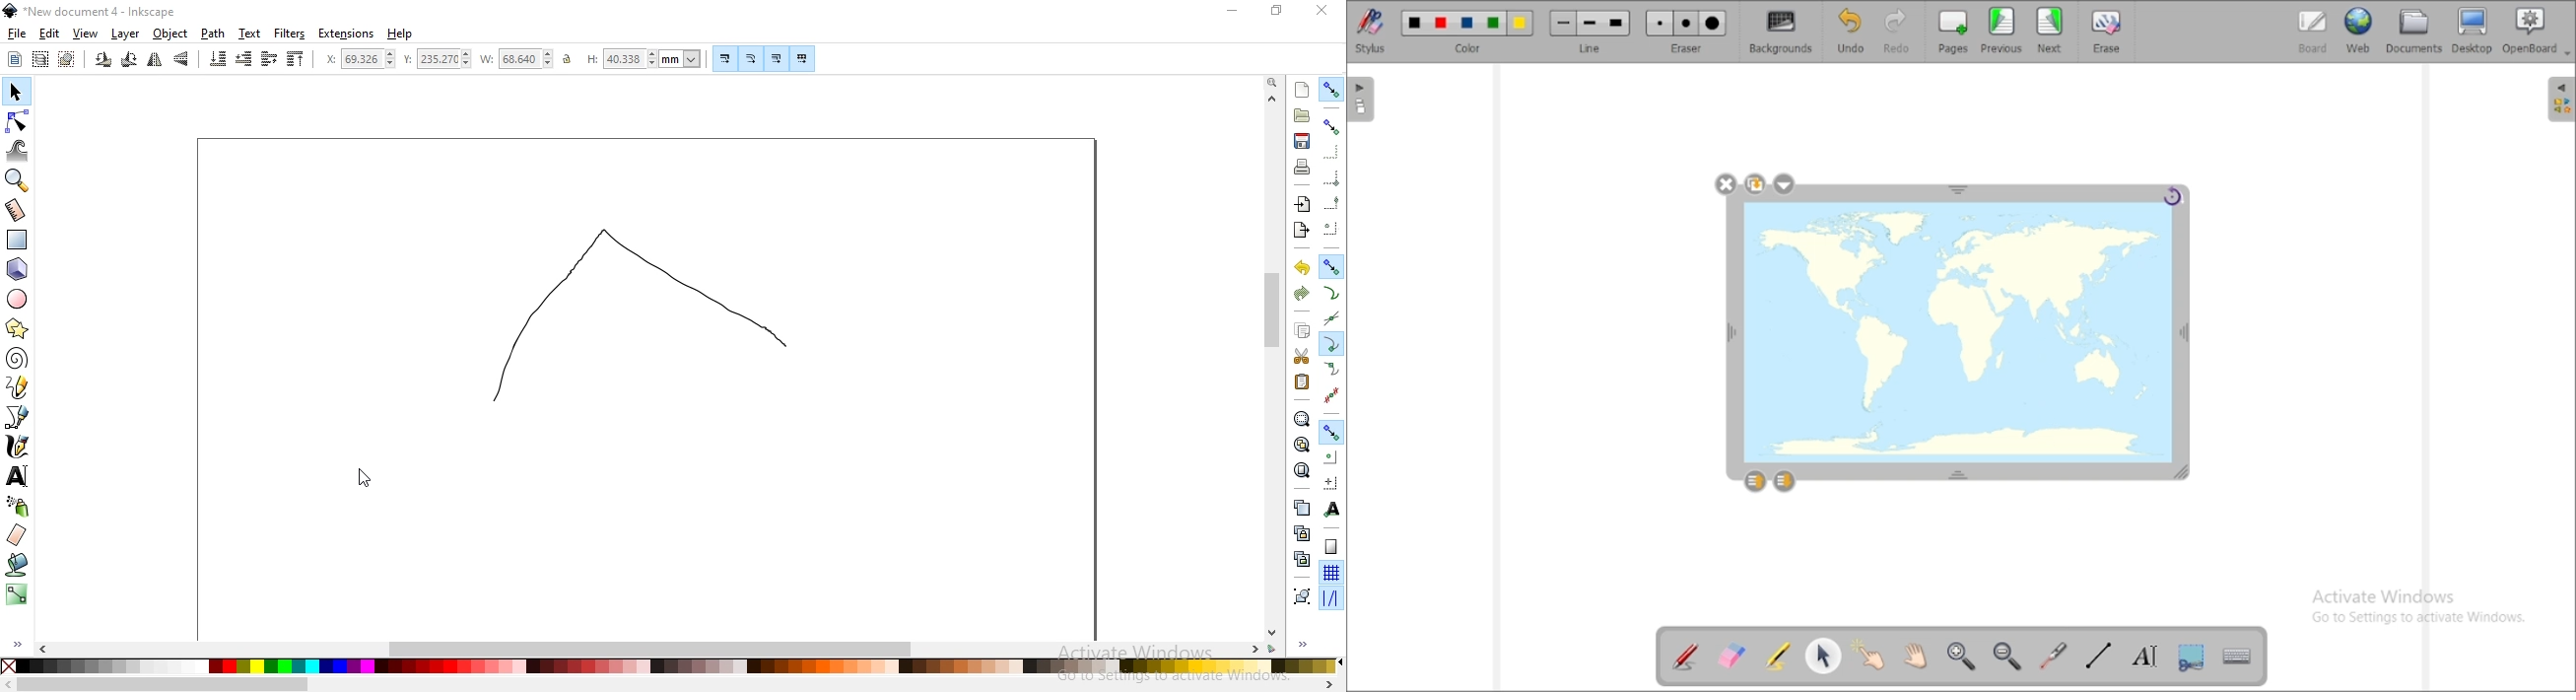  Describe the element at coordinates (1331, 90) in the screenshot. I see `enable snapping` at that location.